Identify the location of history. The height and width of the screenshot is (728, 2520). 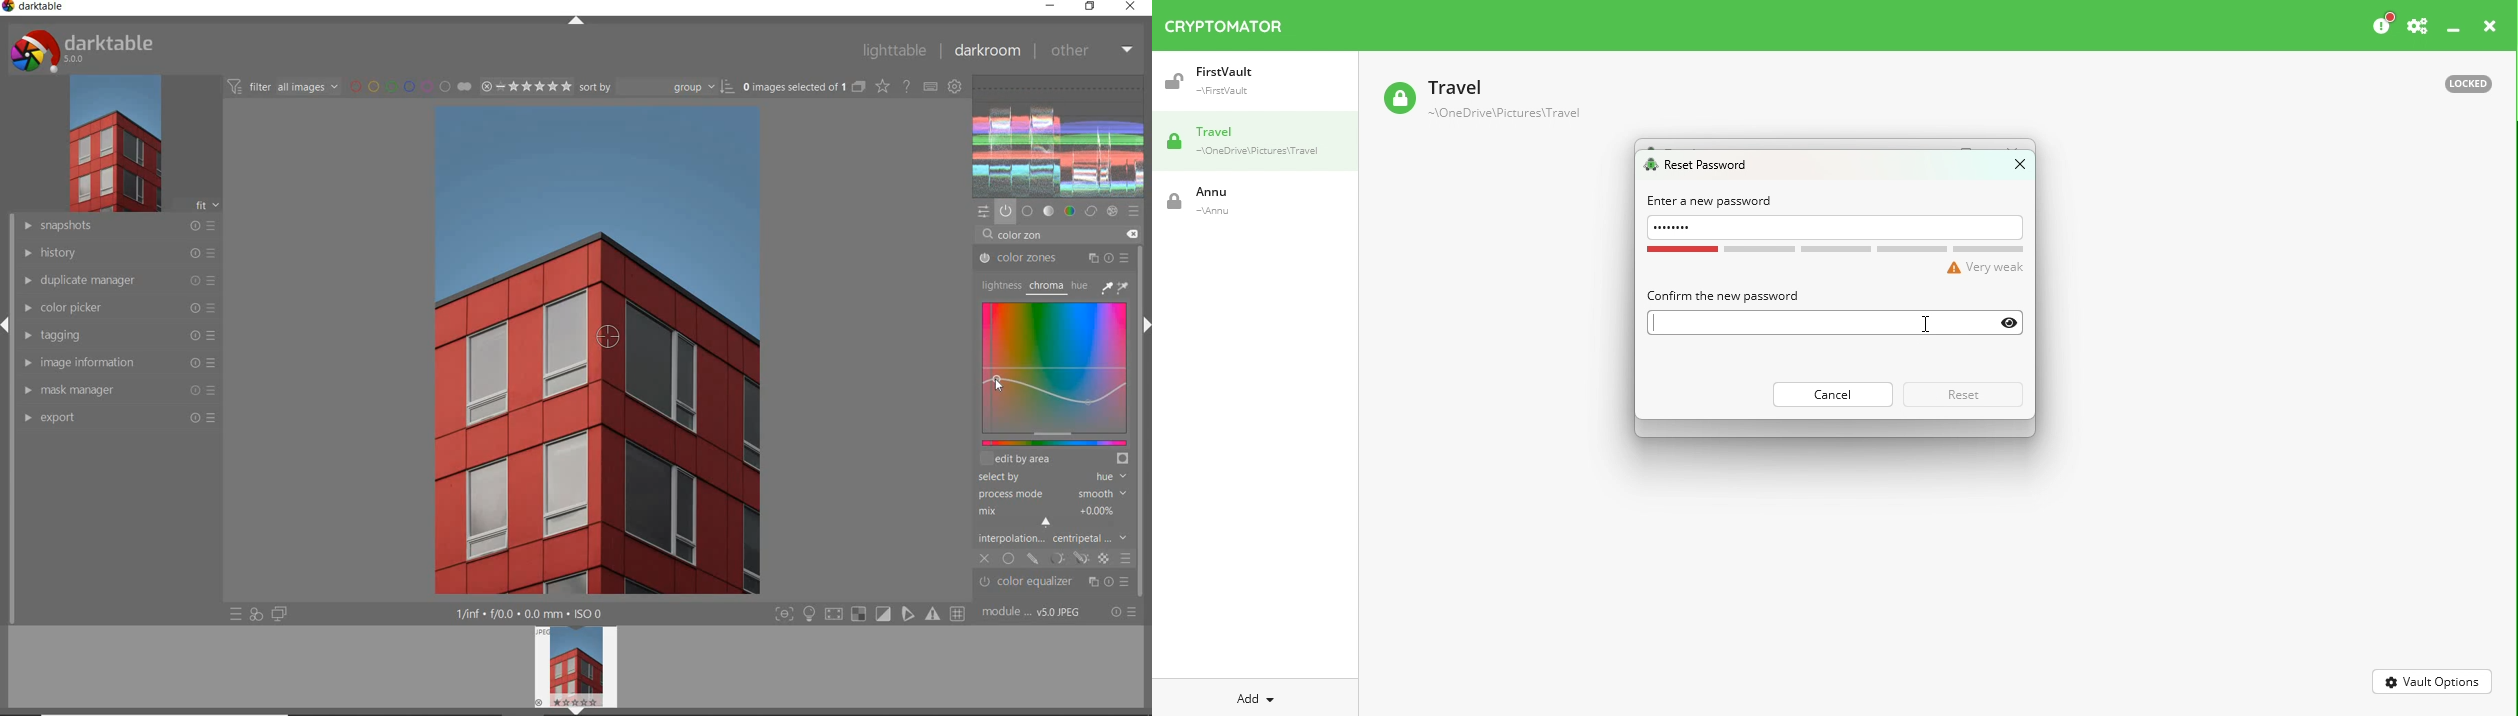
(116, 254).